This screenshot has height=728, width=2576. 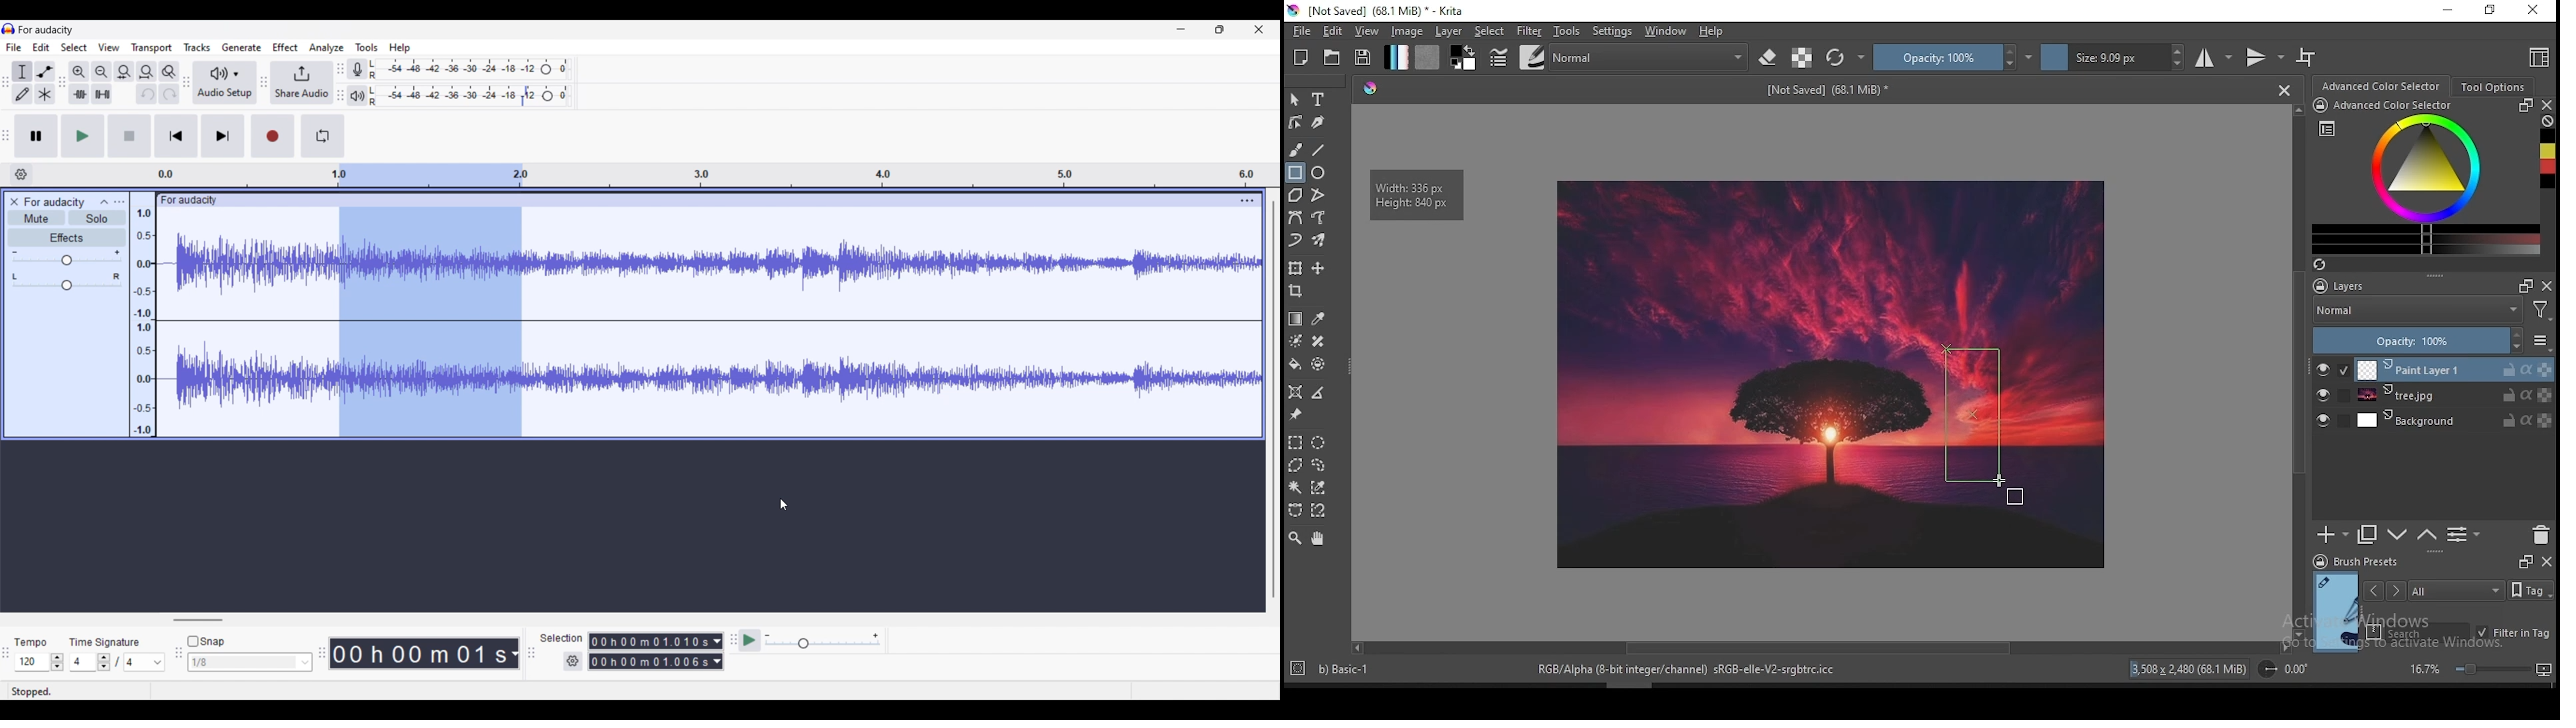 I want to click on rectangle tool, so click(x=1294, y=173).